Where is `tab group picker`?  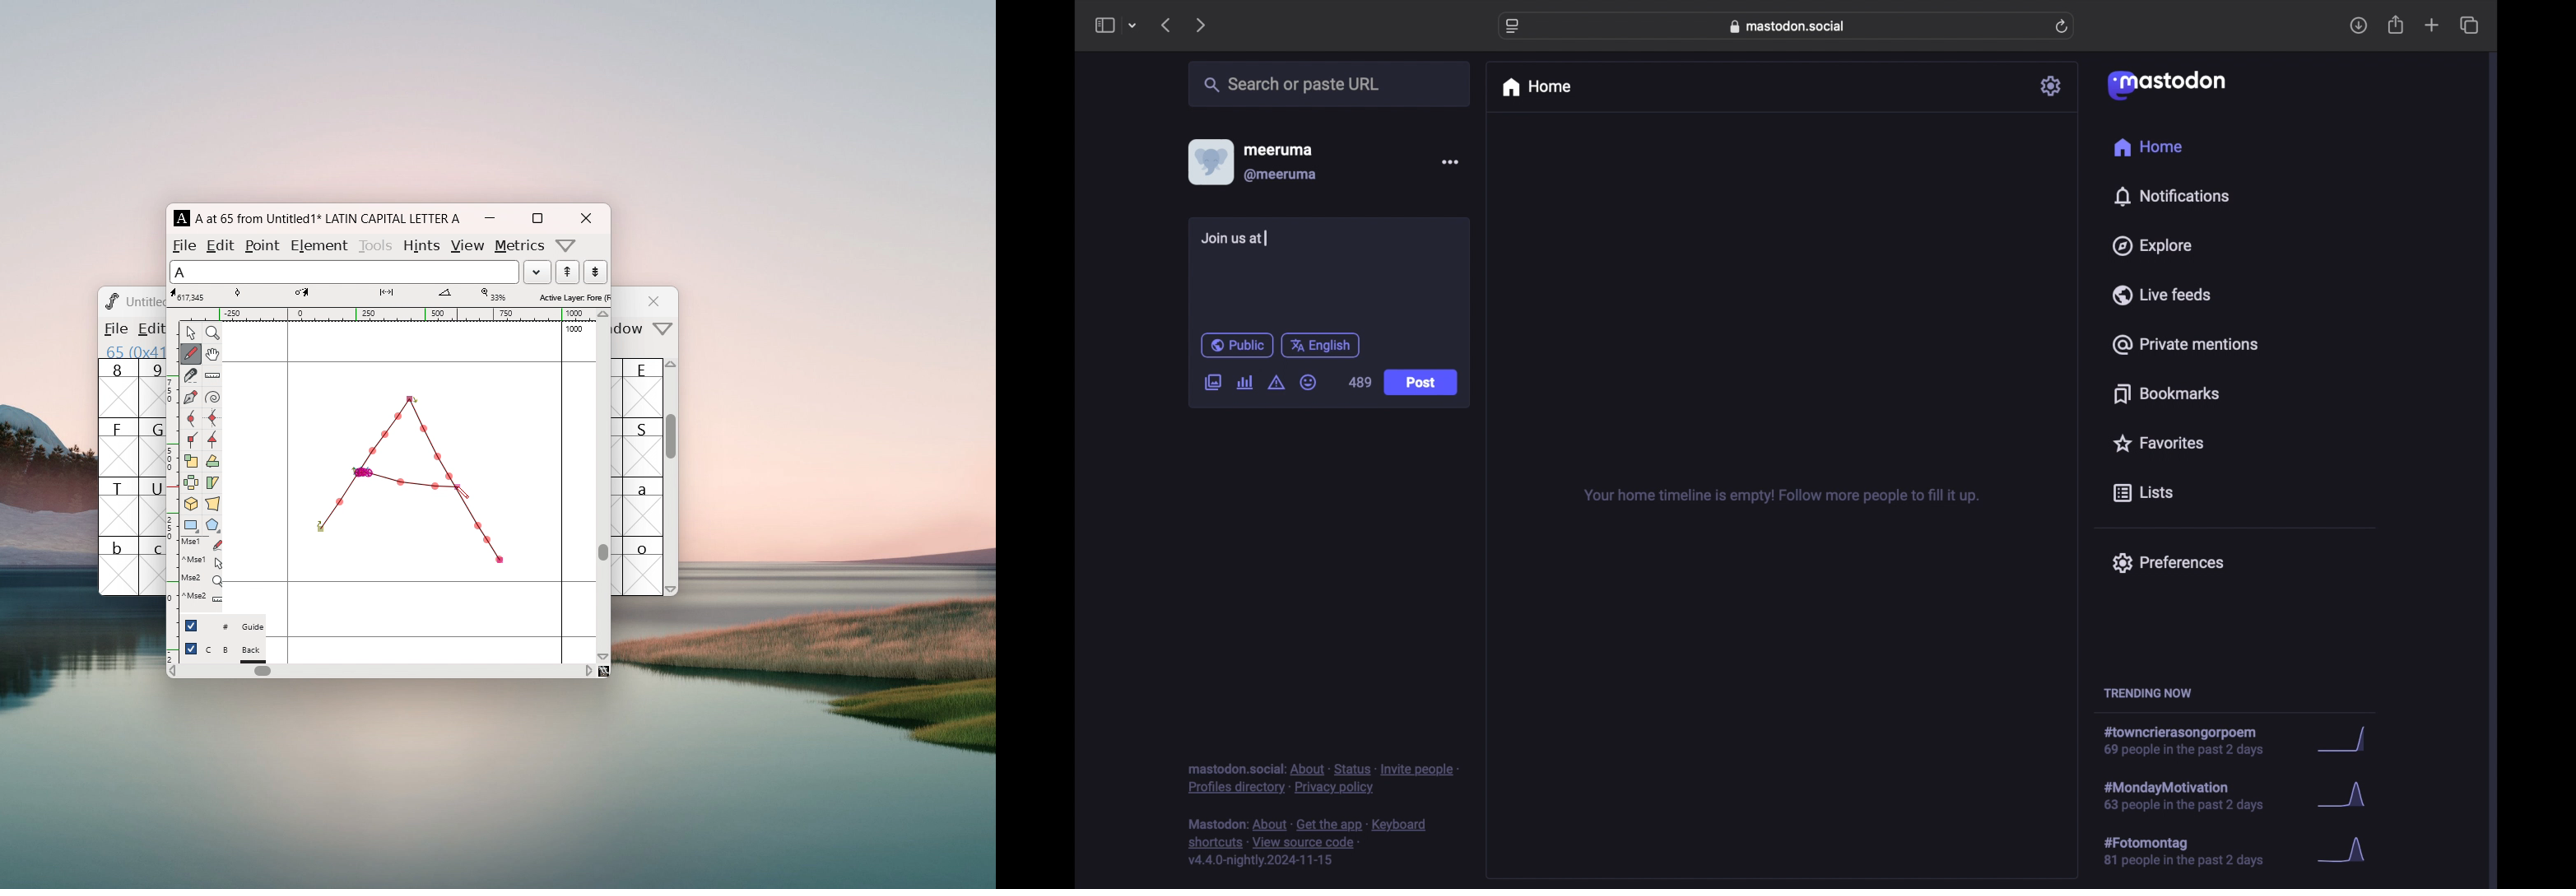
tab group picker is located at coordinates (1132, 26).